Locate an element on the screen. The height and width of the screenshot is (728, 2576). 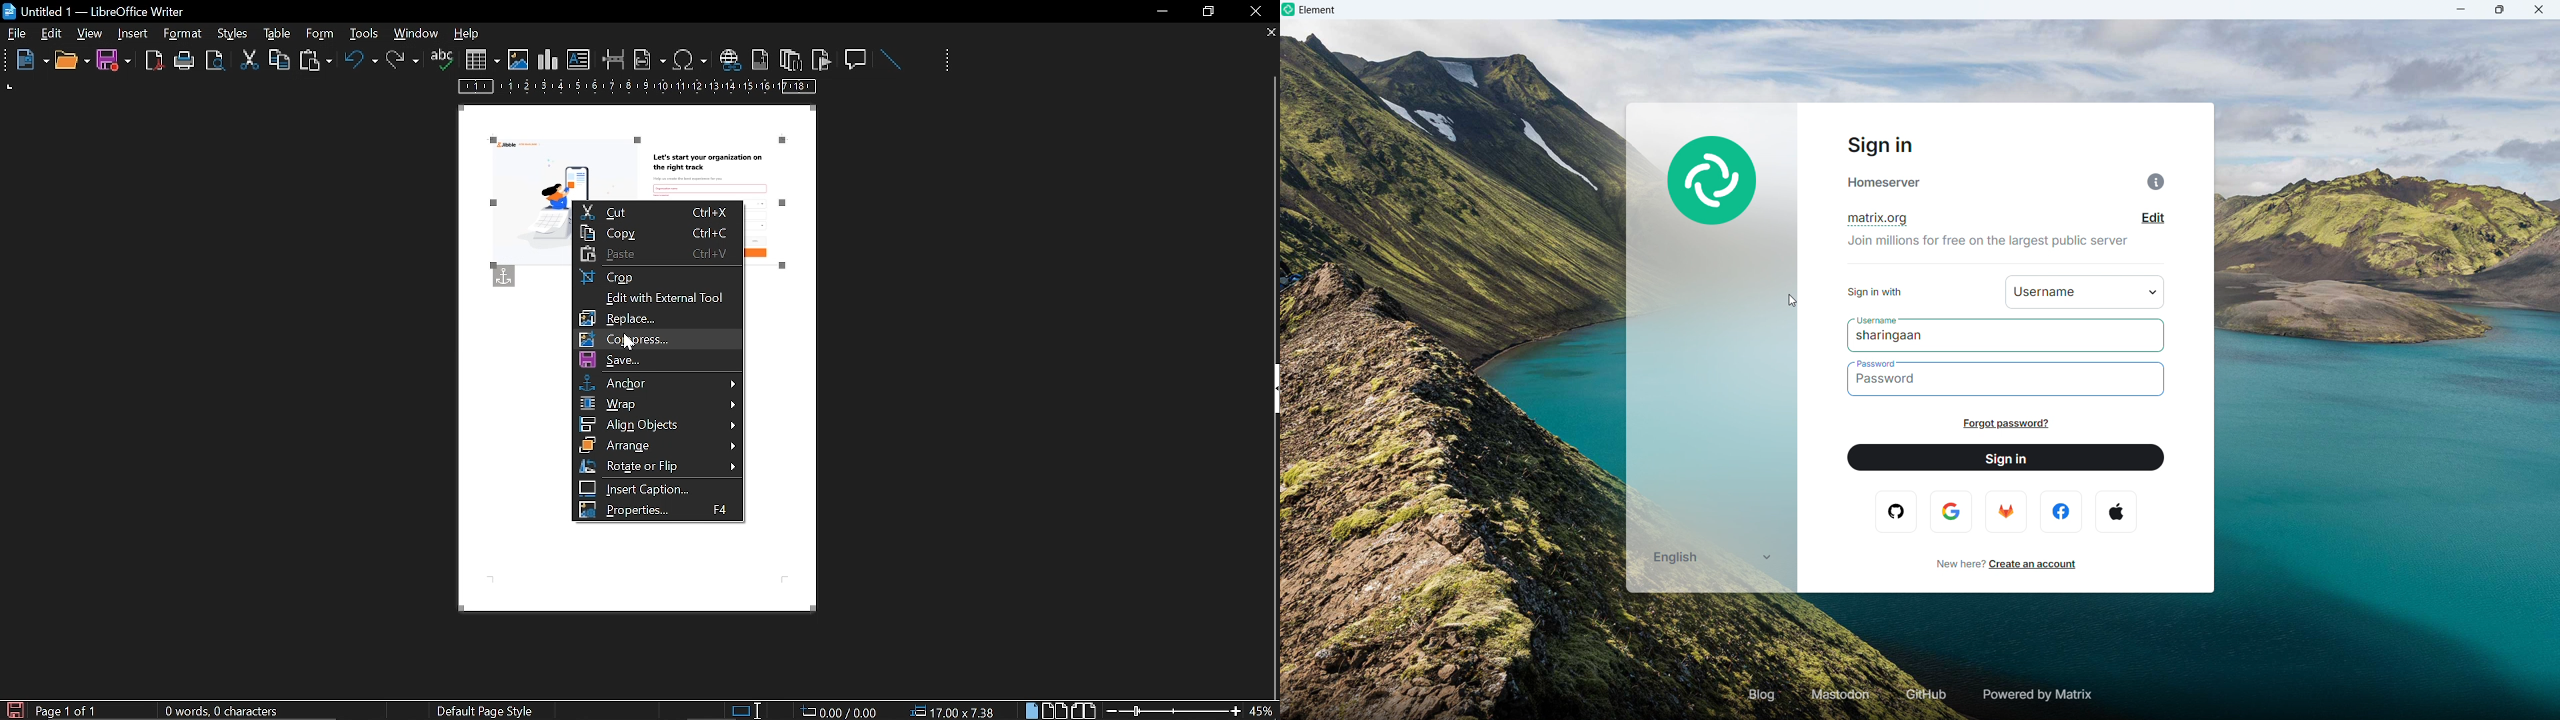
cut is located at coordinates (654, 213).